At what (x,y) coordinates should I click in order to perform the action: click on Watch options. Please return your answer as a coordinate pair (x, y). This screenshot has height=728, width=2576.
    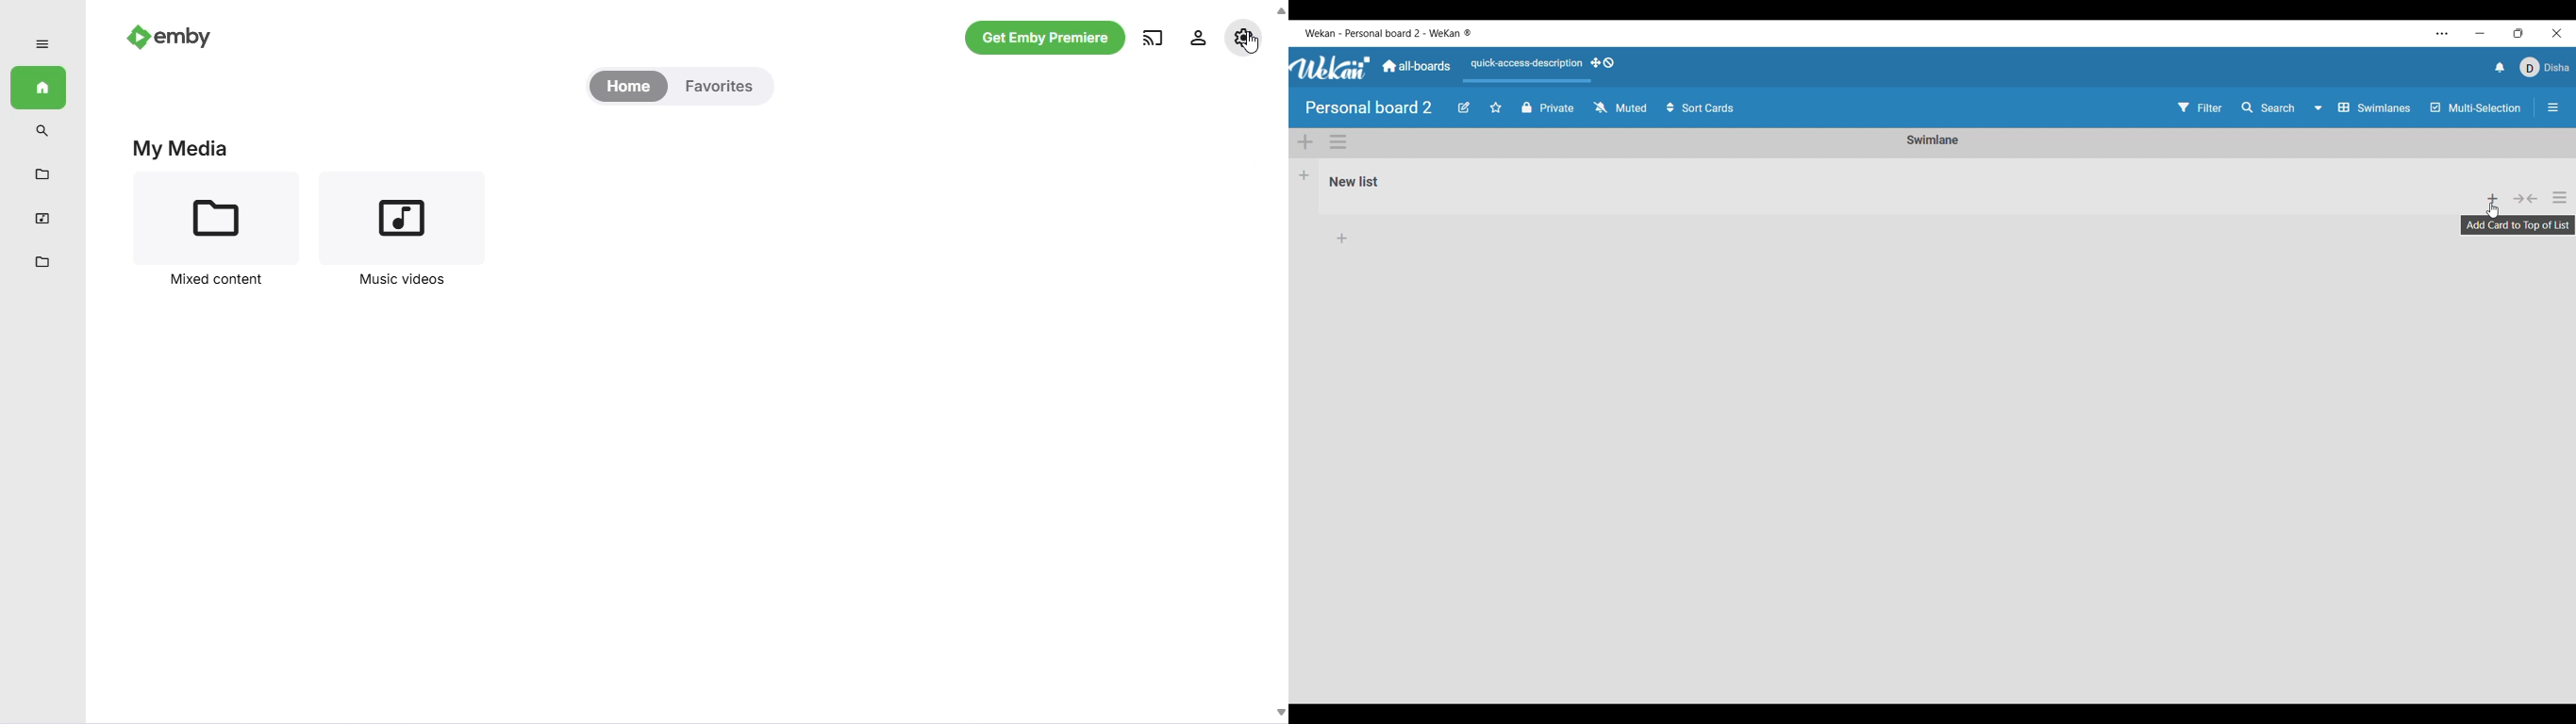
    Looking at the image, I should click on (1620, 107).